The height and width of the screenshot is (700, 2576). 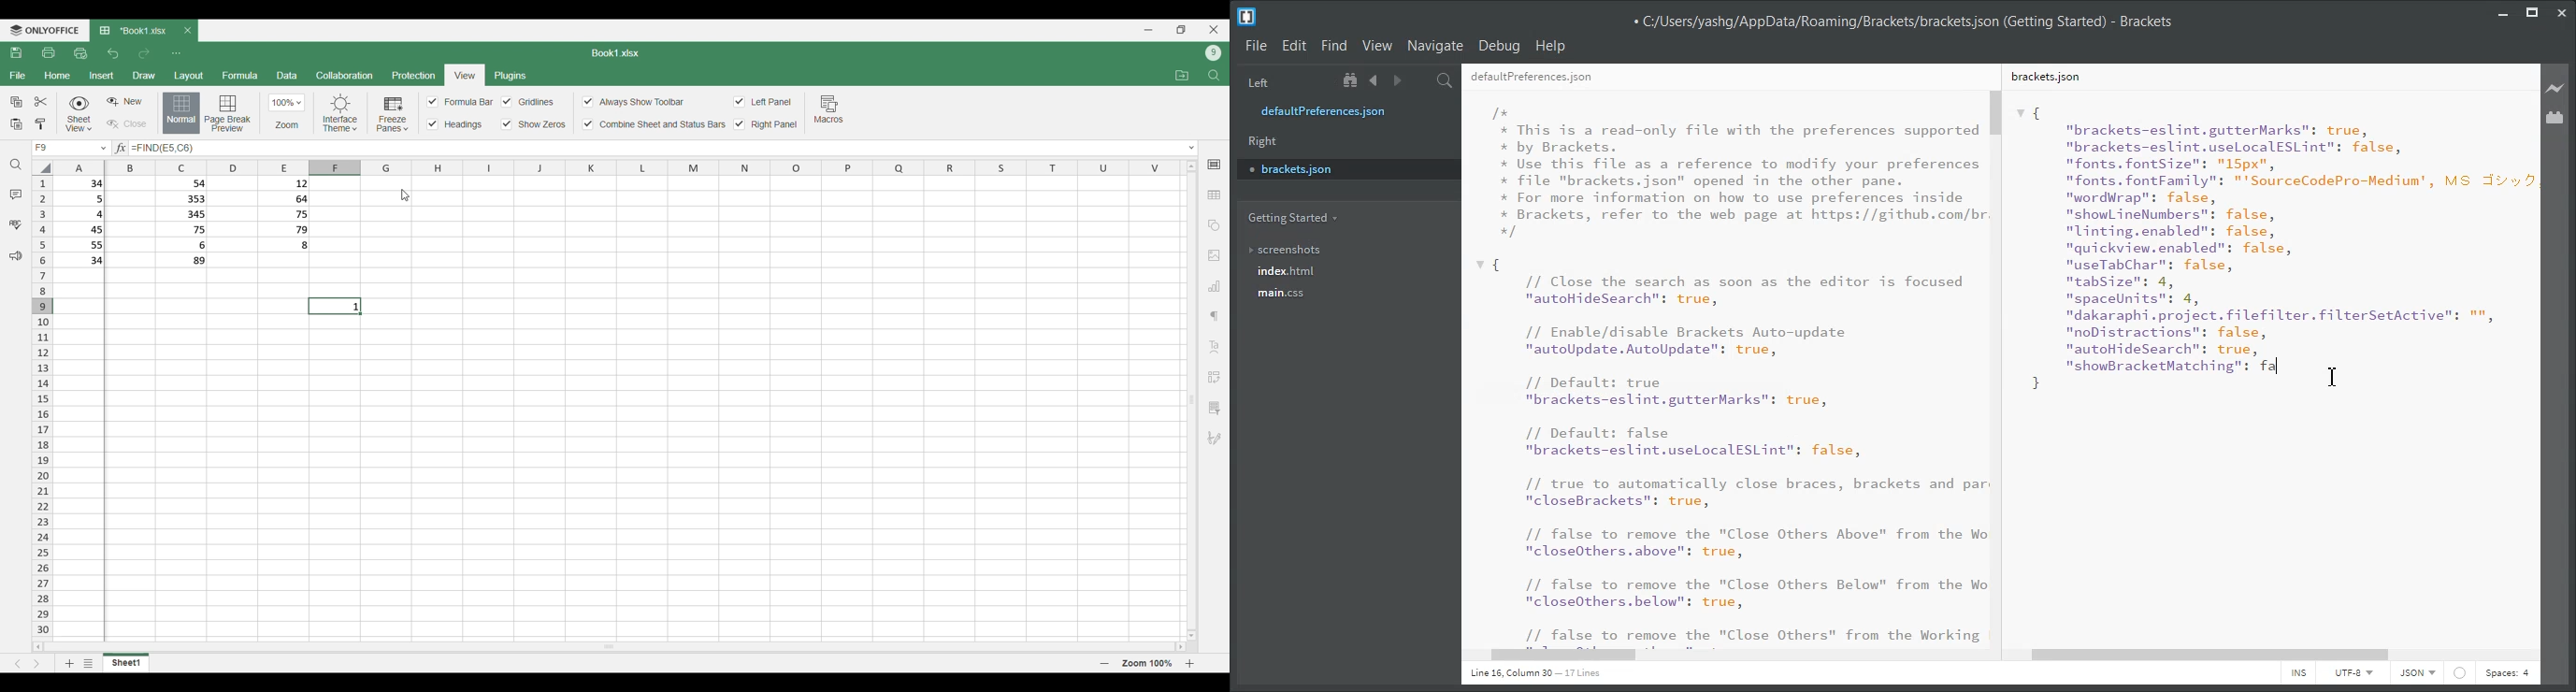 I want to click on Maximize, so click(x=2532, y=10).